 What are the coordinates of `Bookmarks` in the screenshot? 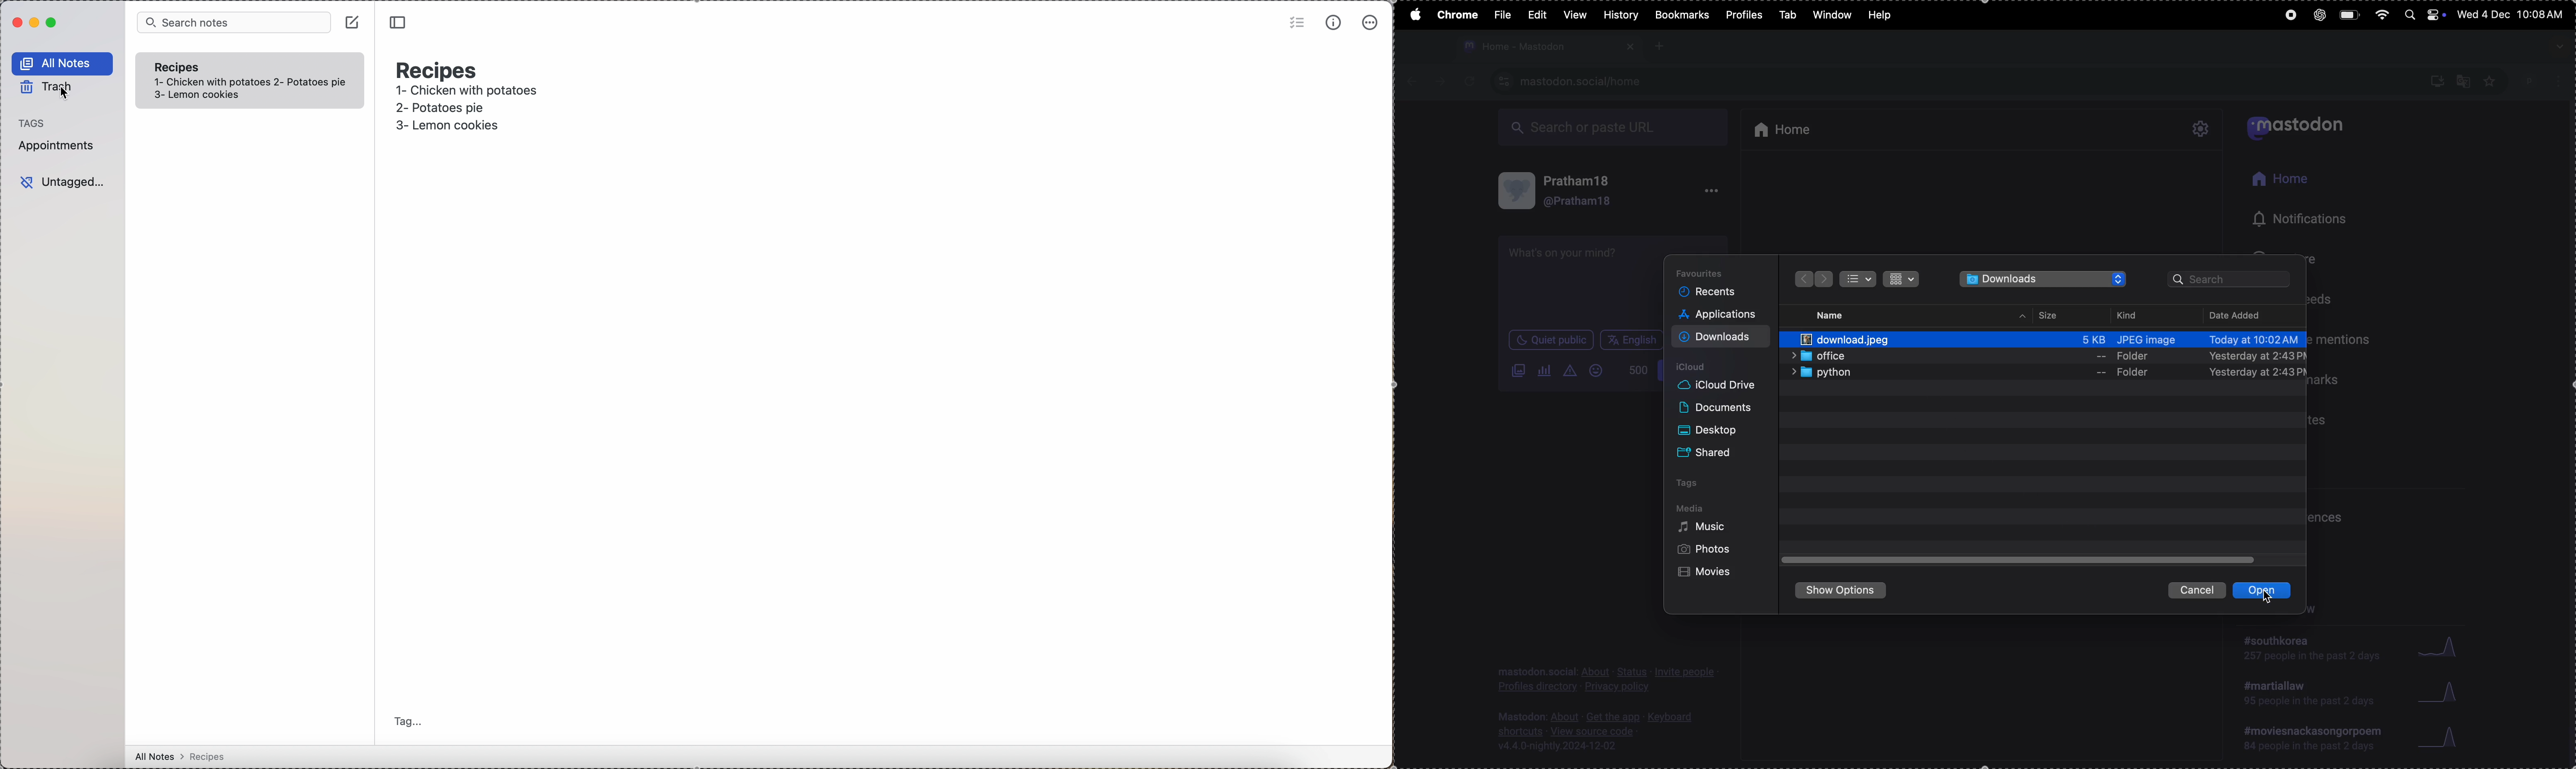 It's located at (1681, 15).